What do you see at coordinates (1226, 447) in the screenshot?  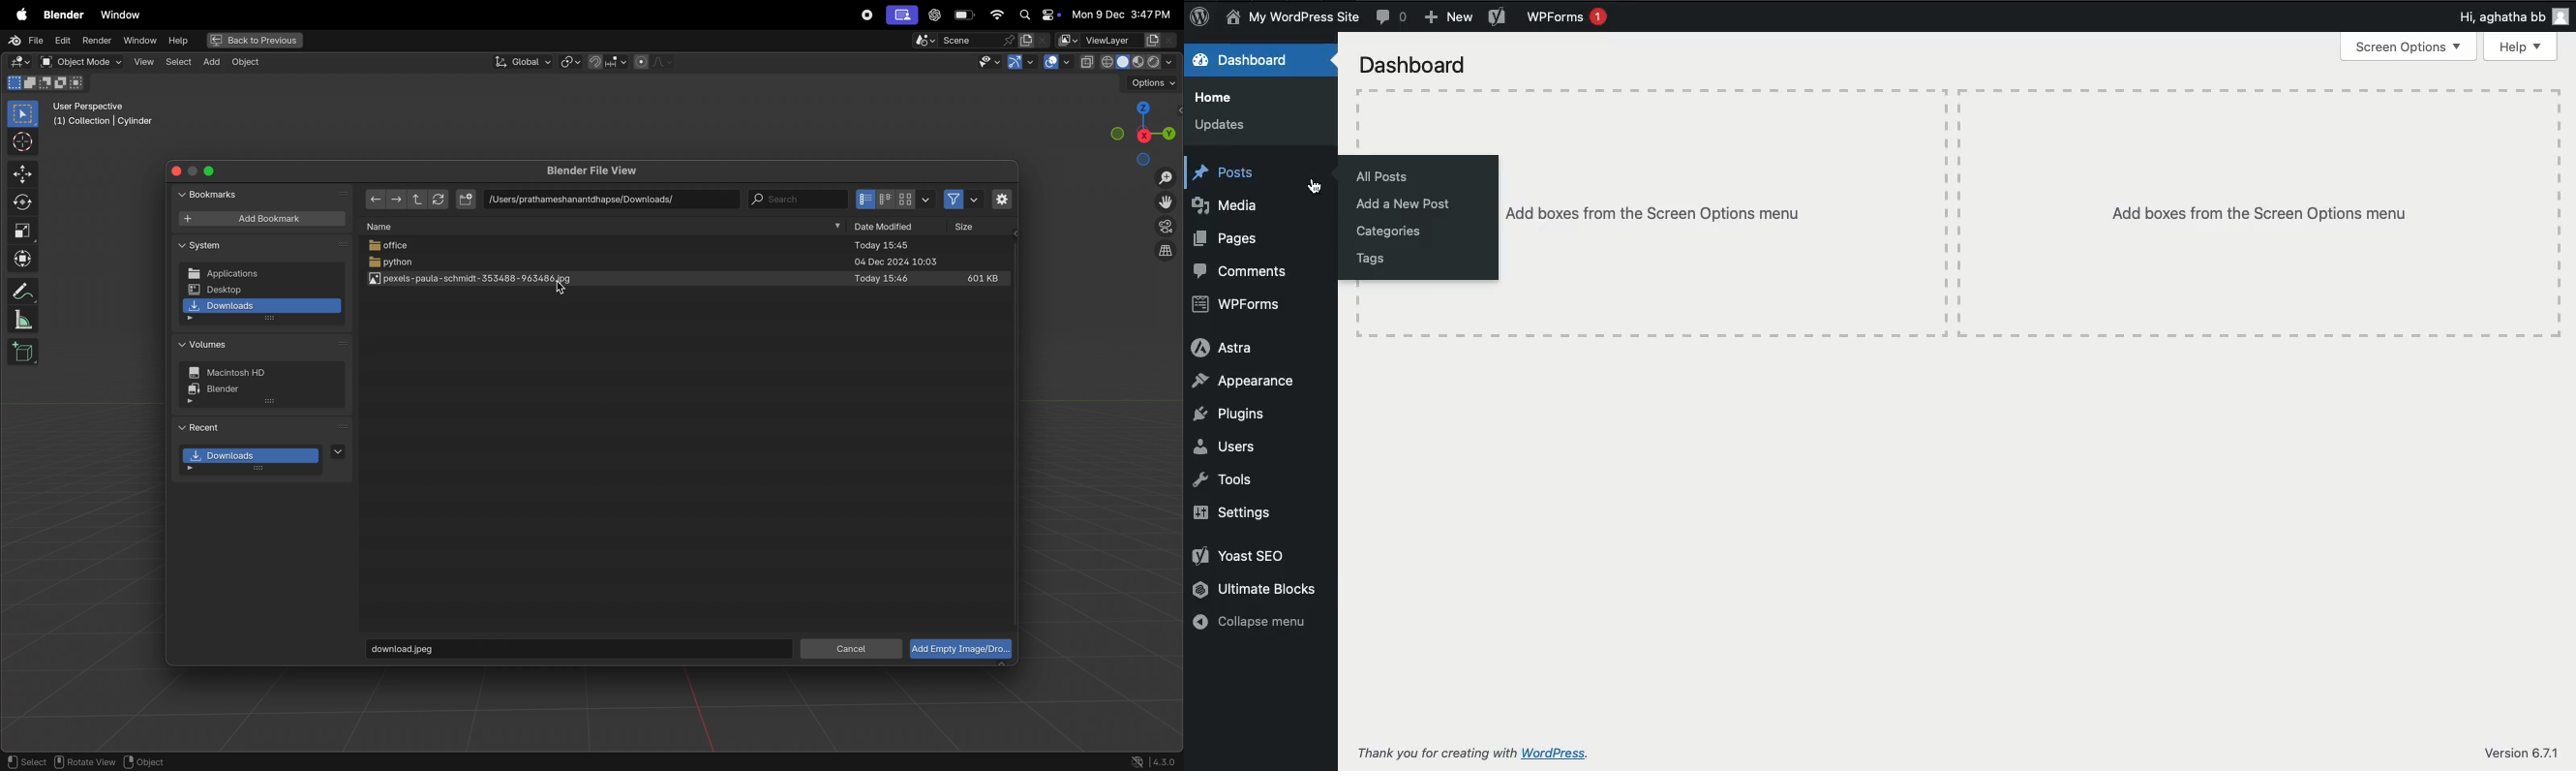 I see `Users` at bounding box center [1226, 447].